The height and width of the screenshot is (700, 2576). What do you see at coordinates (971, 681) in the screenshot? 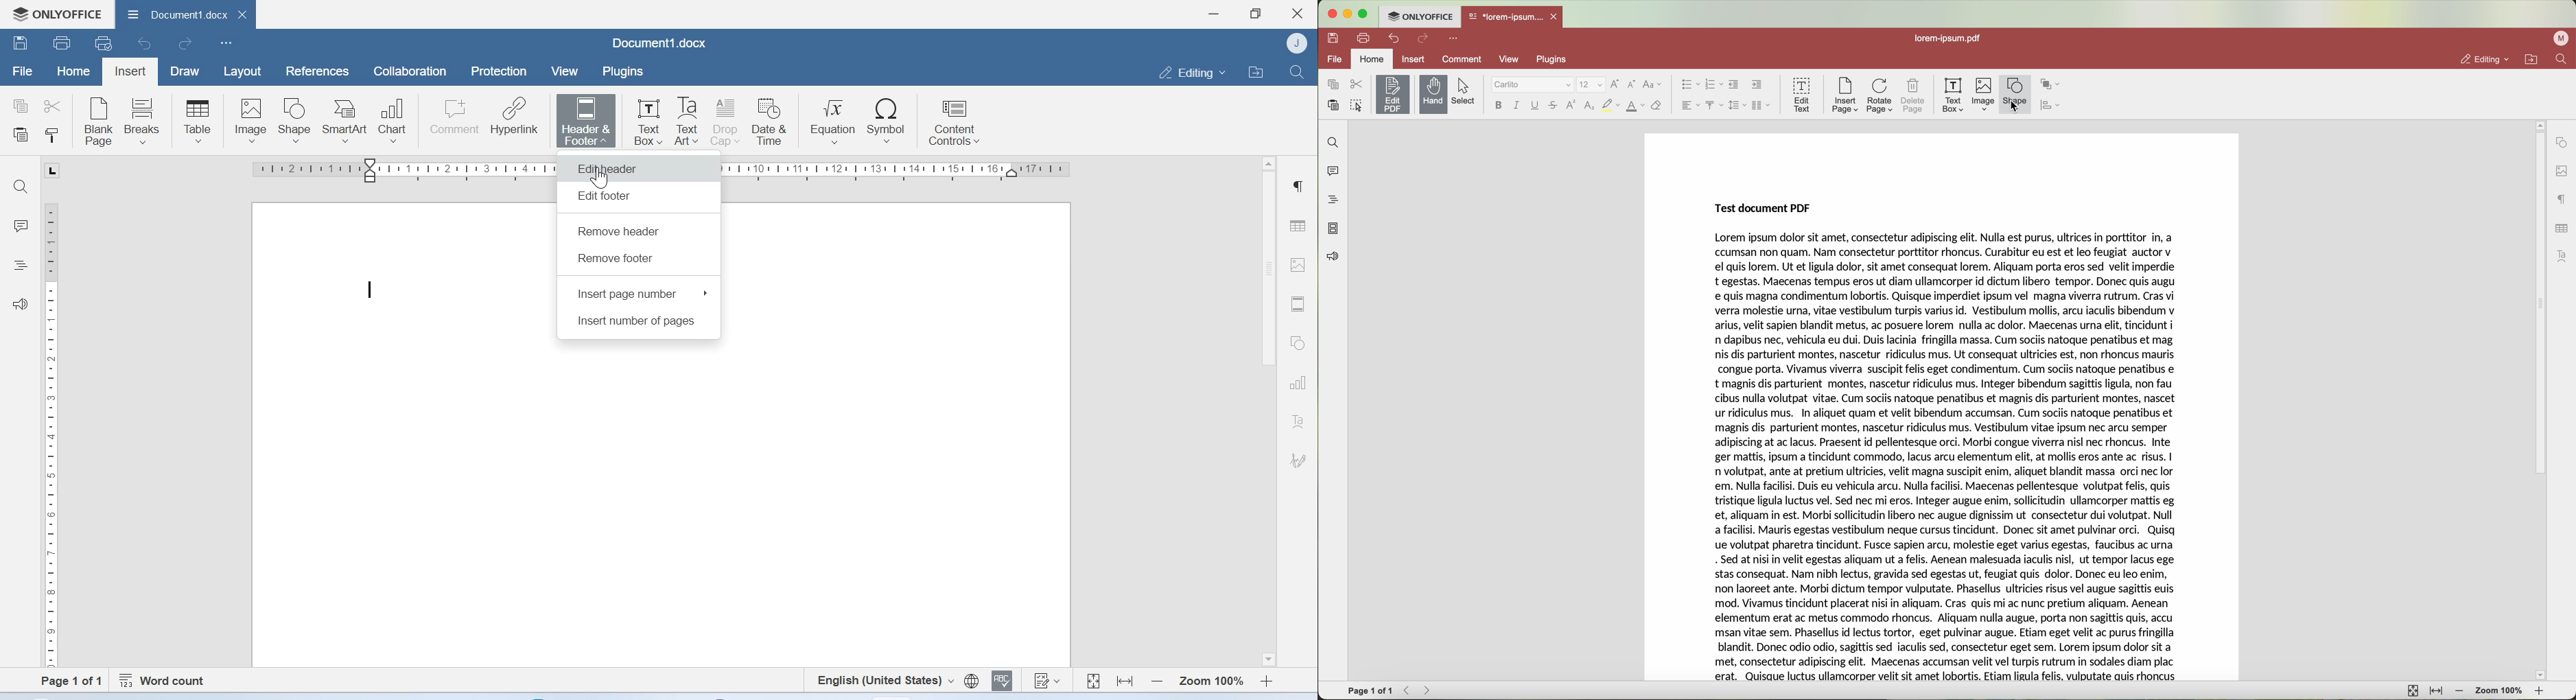
I see `Set document language` at bounding box center [971, 681].